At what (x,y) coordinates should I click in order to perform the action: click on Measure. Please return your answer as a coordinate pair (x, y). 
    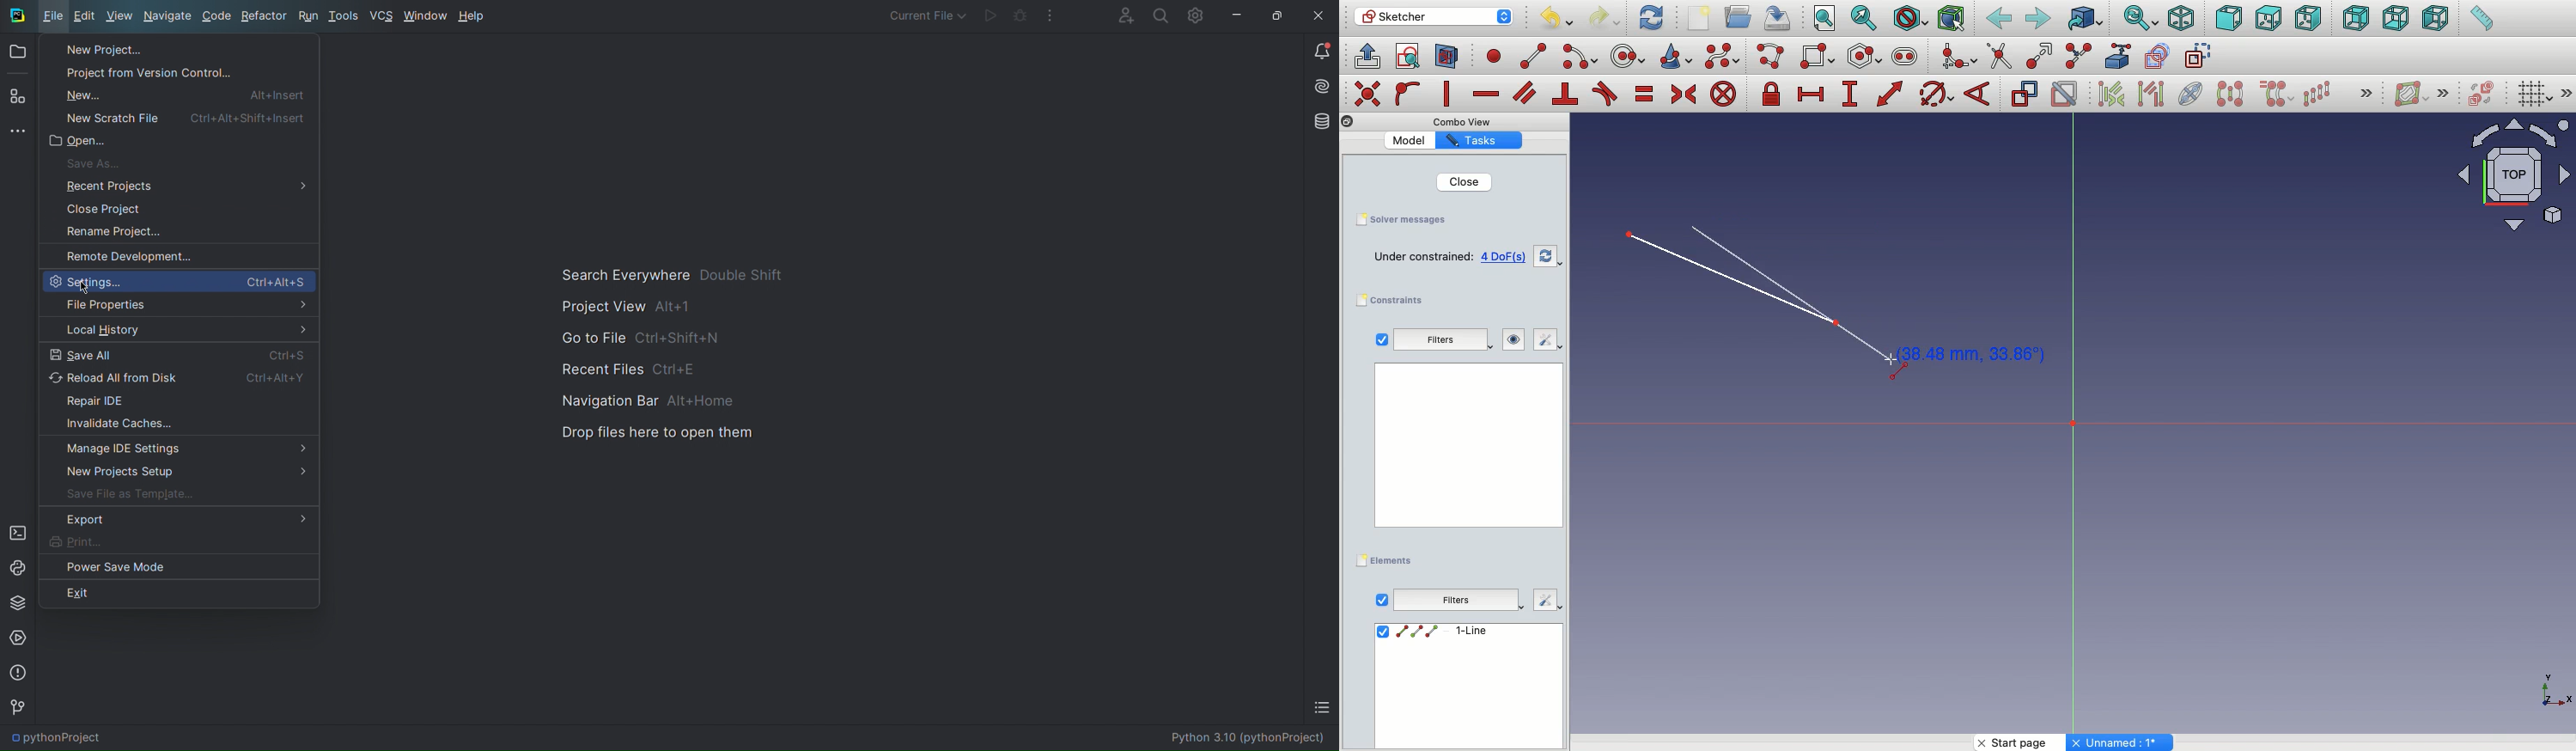
    Looking at the image, I should click on (2480, 20).